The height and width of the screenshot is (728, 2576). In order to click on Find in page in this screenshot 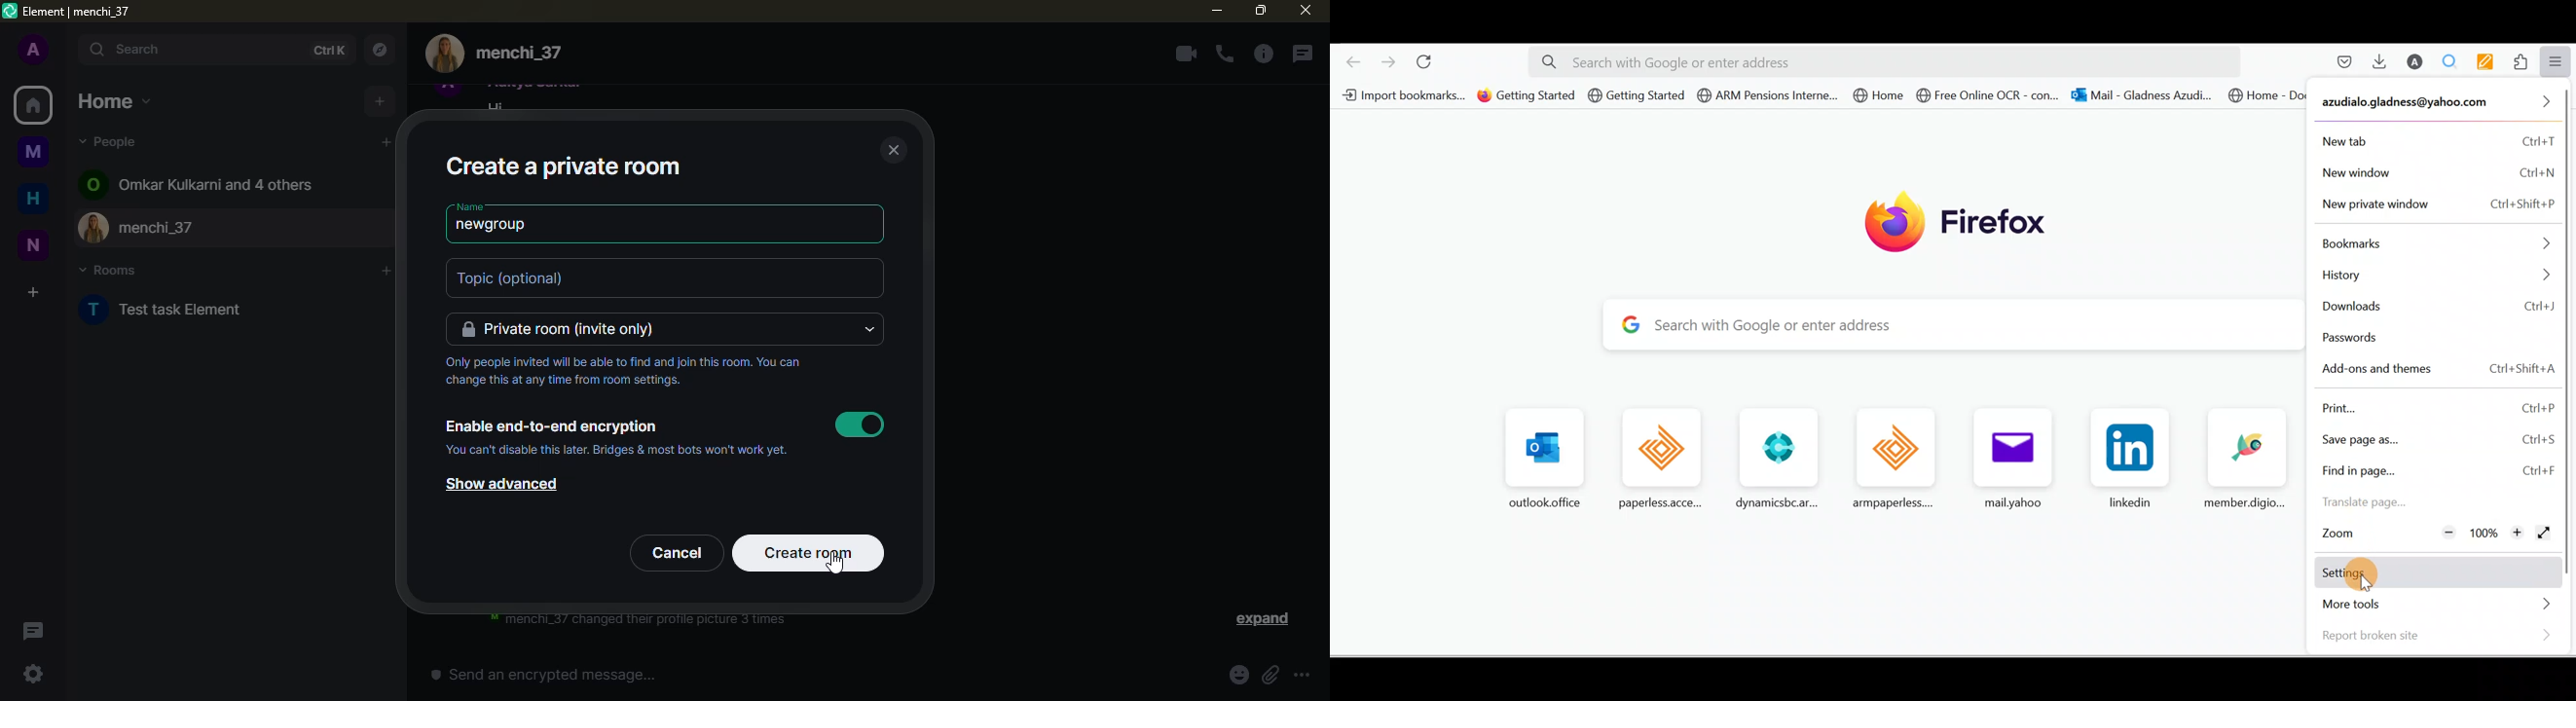, I will do `click(2440, 474)`.